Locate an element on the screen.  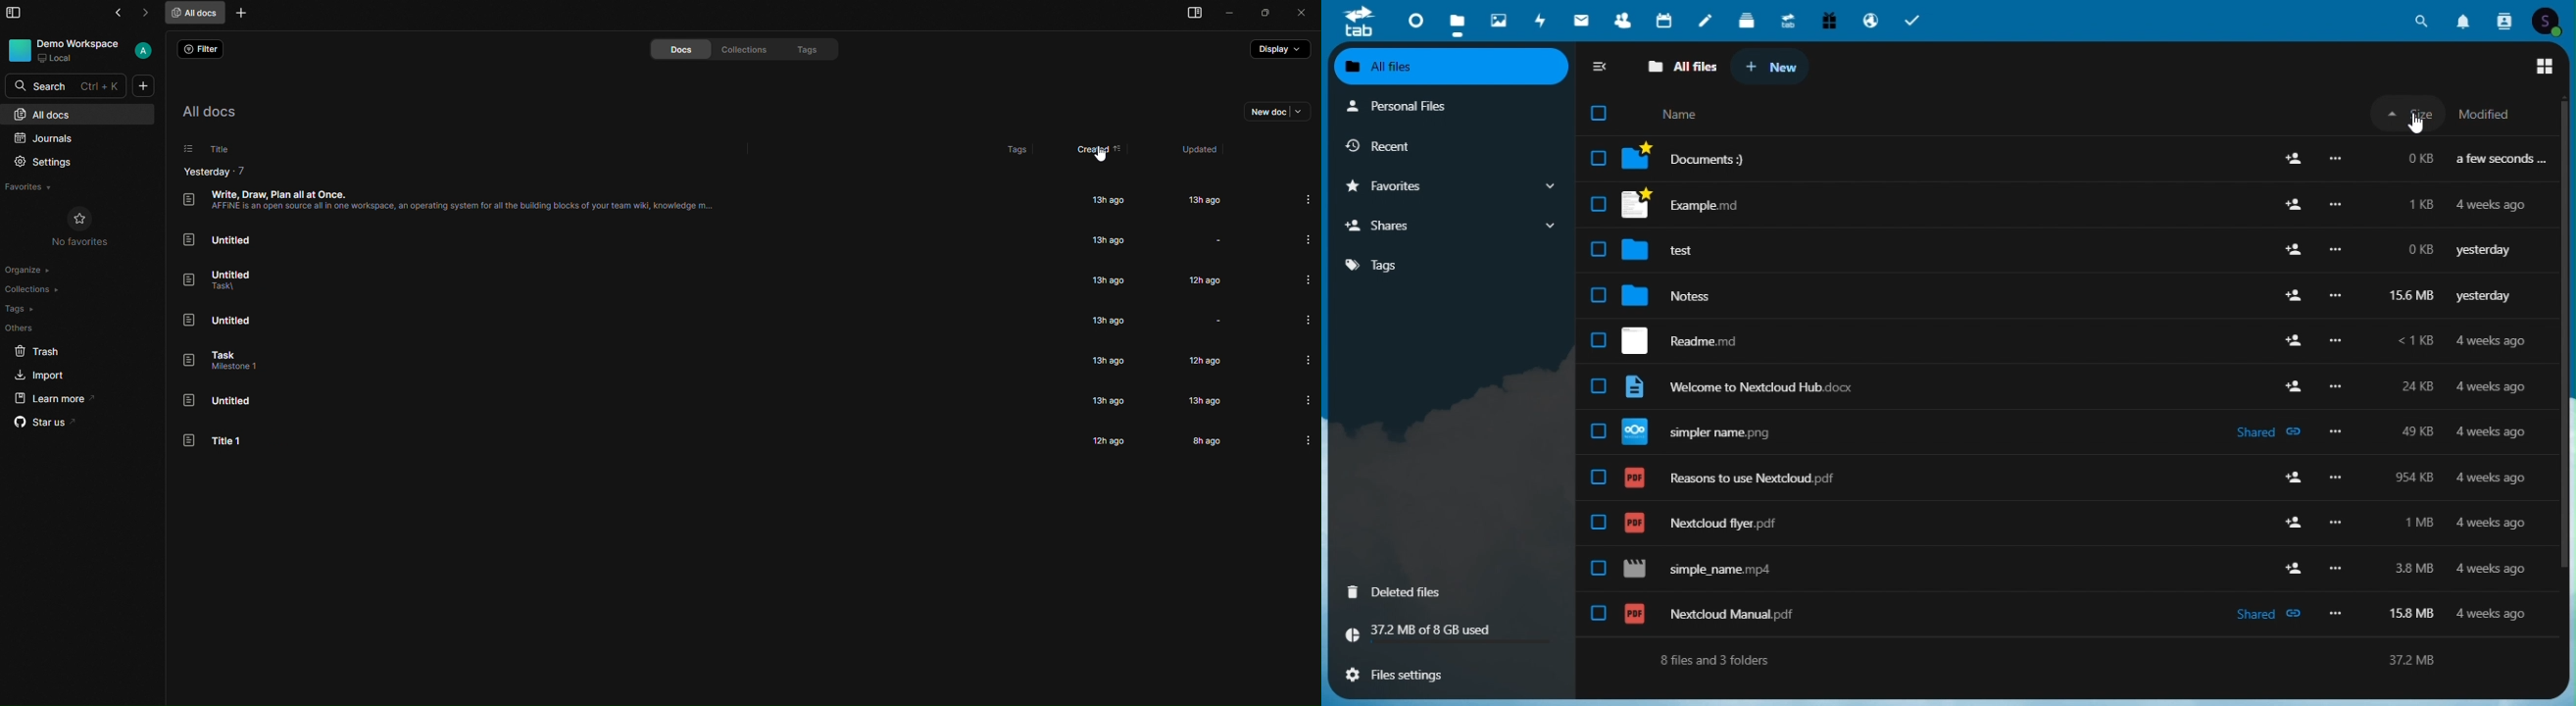
contacts is located at coordinates (1622, 21).